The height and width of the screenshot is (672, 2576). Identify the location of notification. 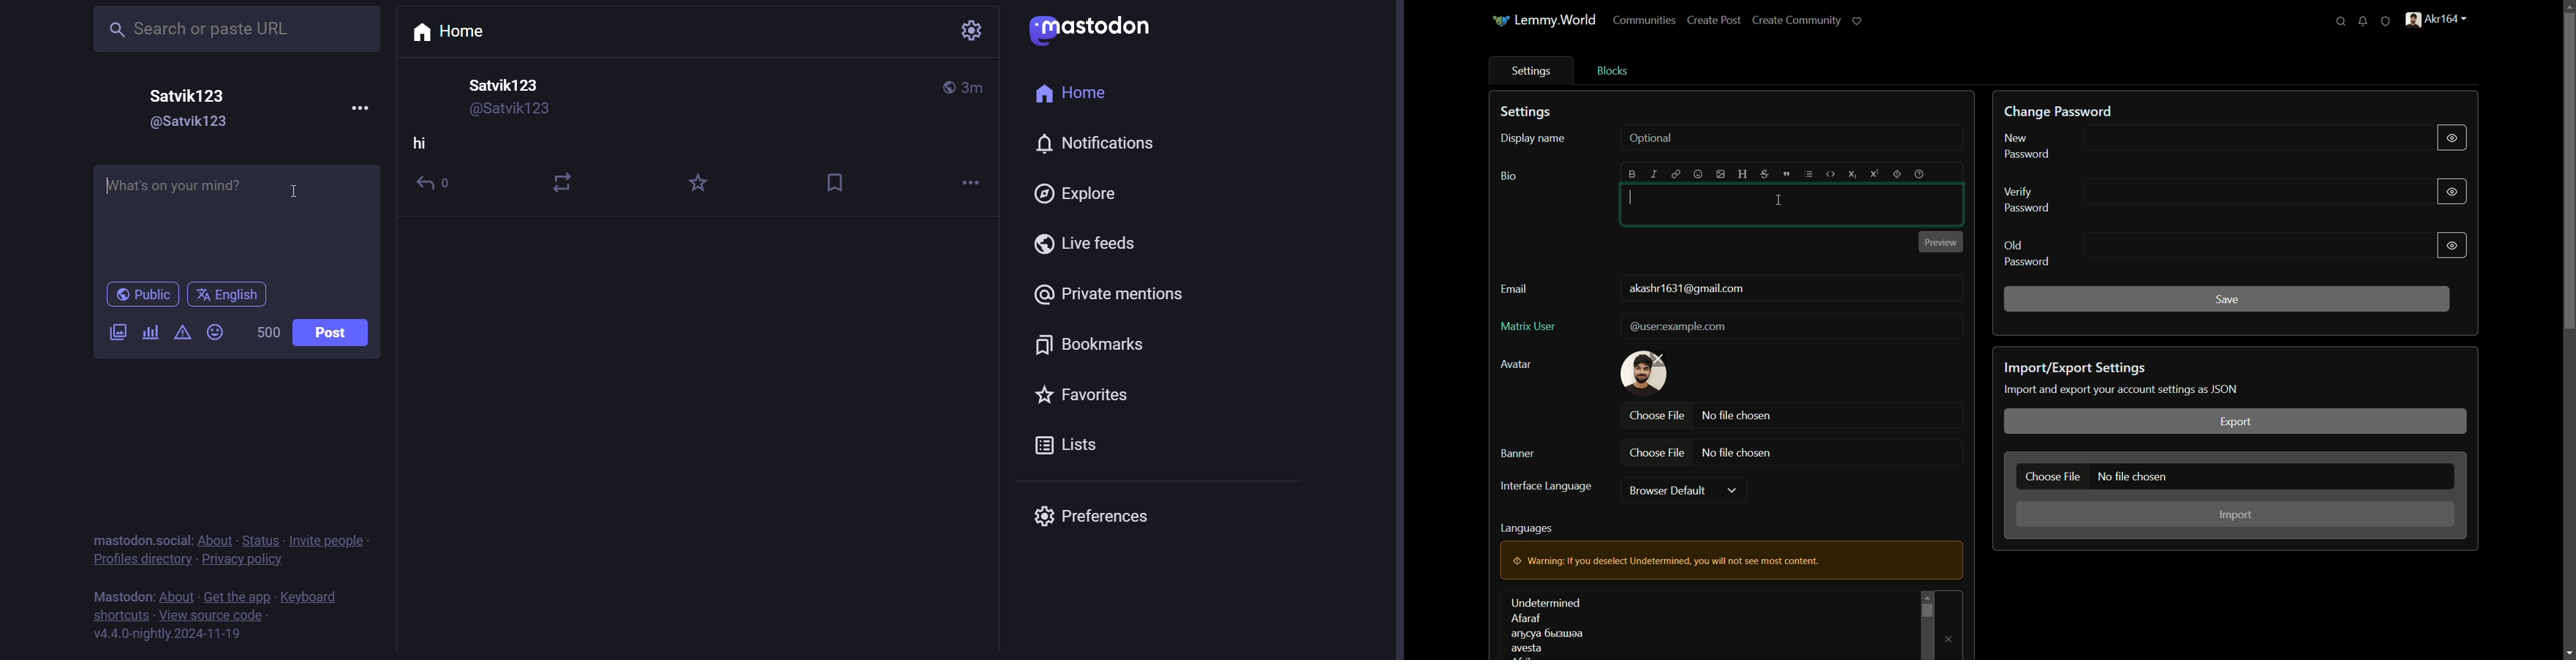
(1091, 144).